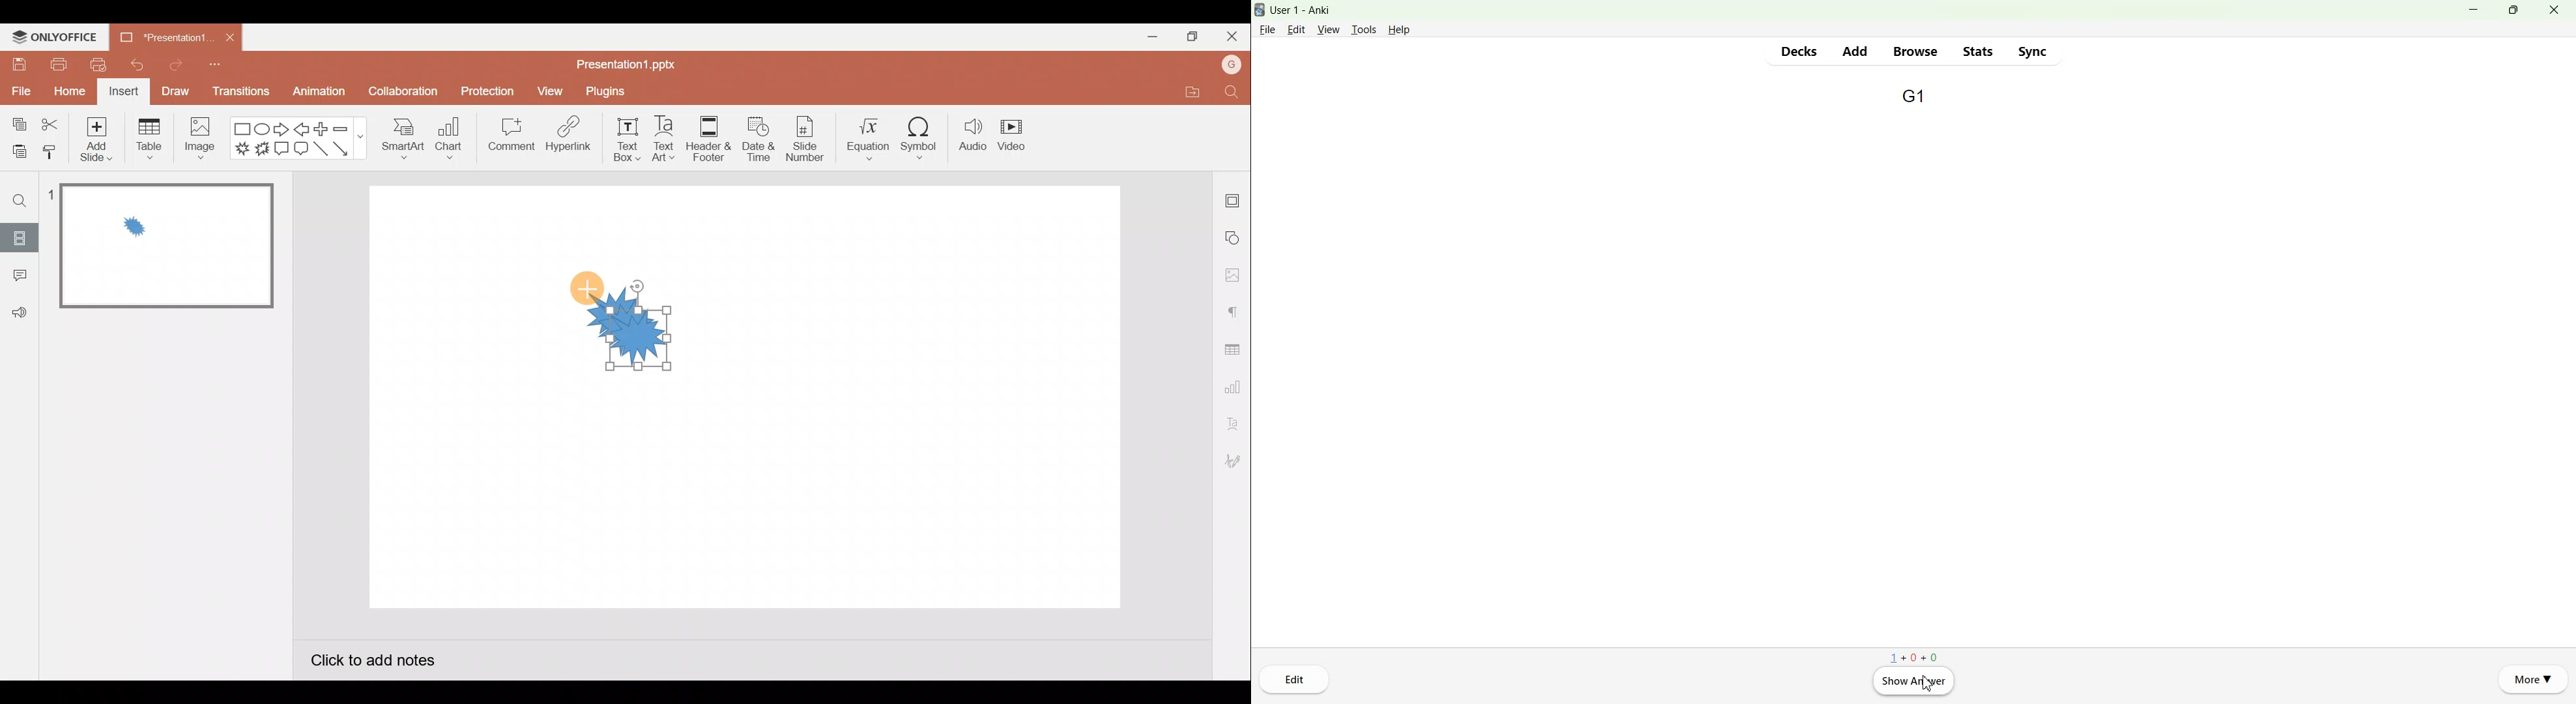 Image resolution: width=2576 pixels, height=728 pixels. Describe the element at coordinates (301, 149) in the screenshot. I see `Rounded rectangular callout` at that location.